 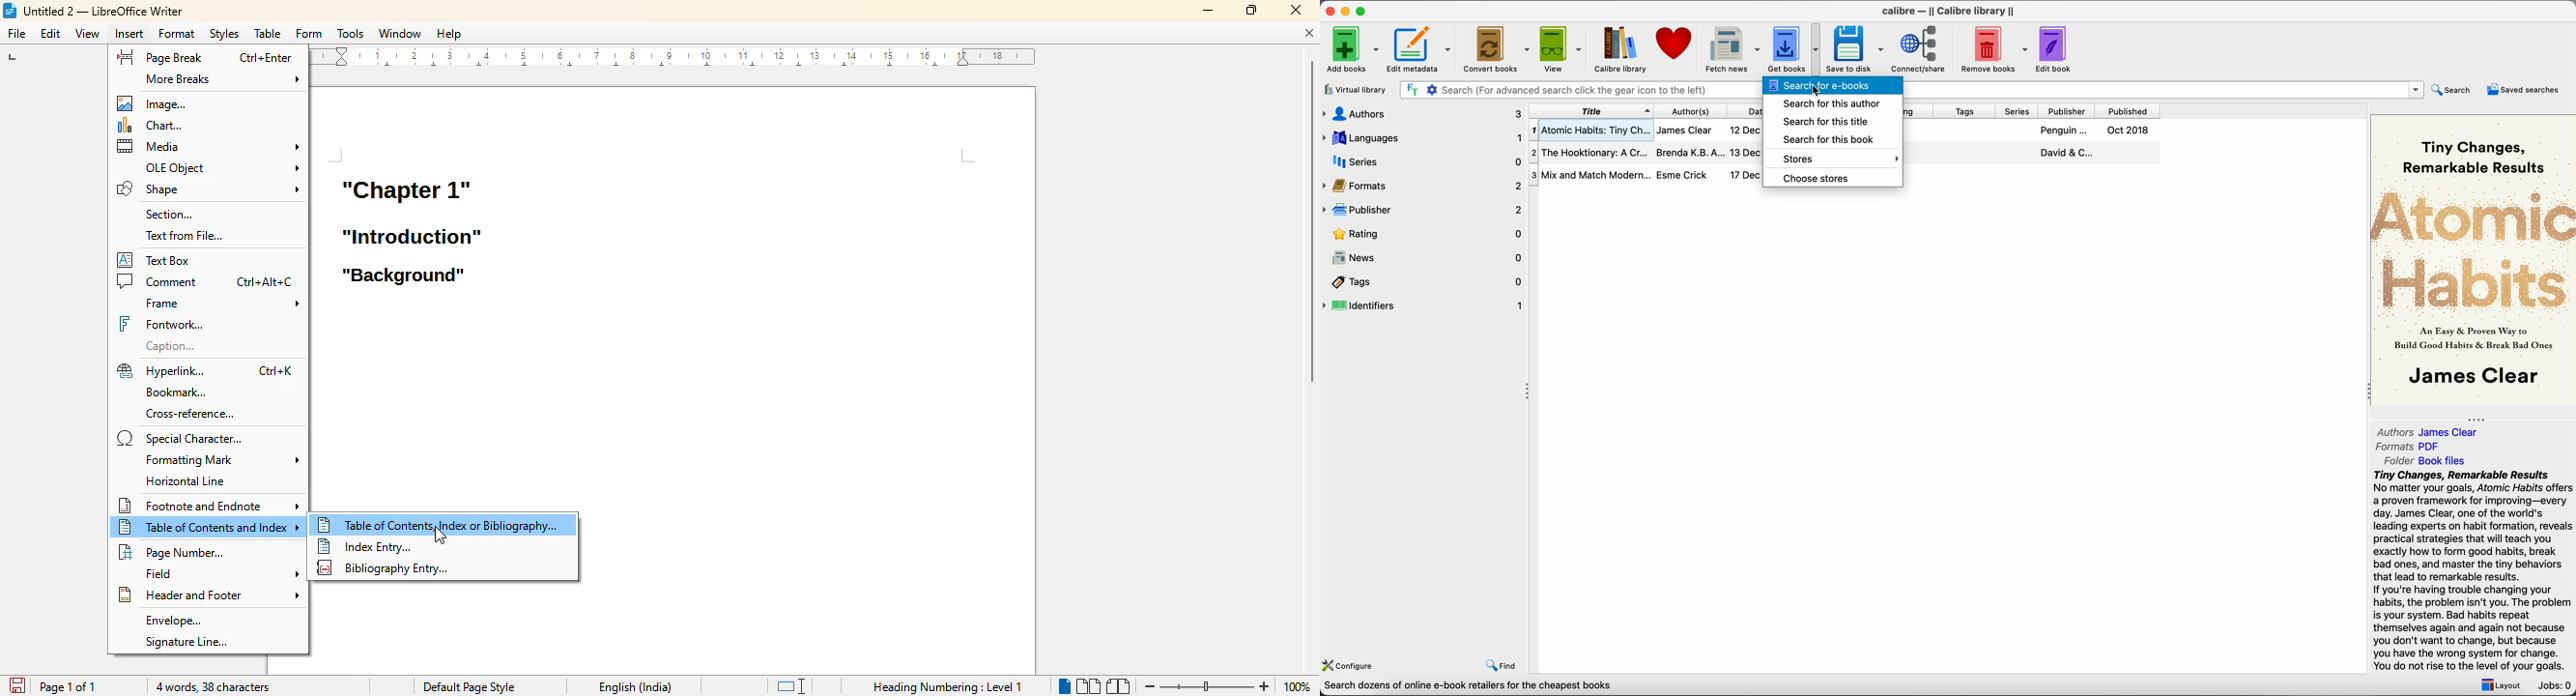 What do you see at coordinates (1498, 51) in the screenshot?
I see `convert books` at bounding box center [1498, 51].